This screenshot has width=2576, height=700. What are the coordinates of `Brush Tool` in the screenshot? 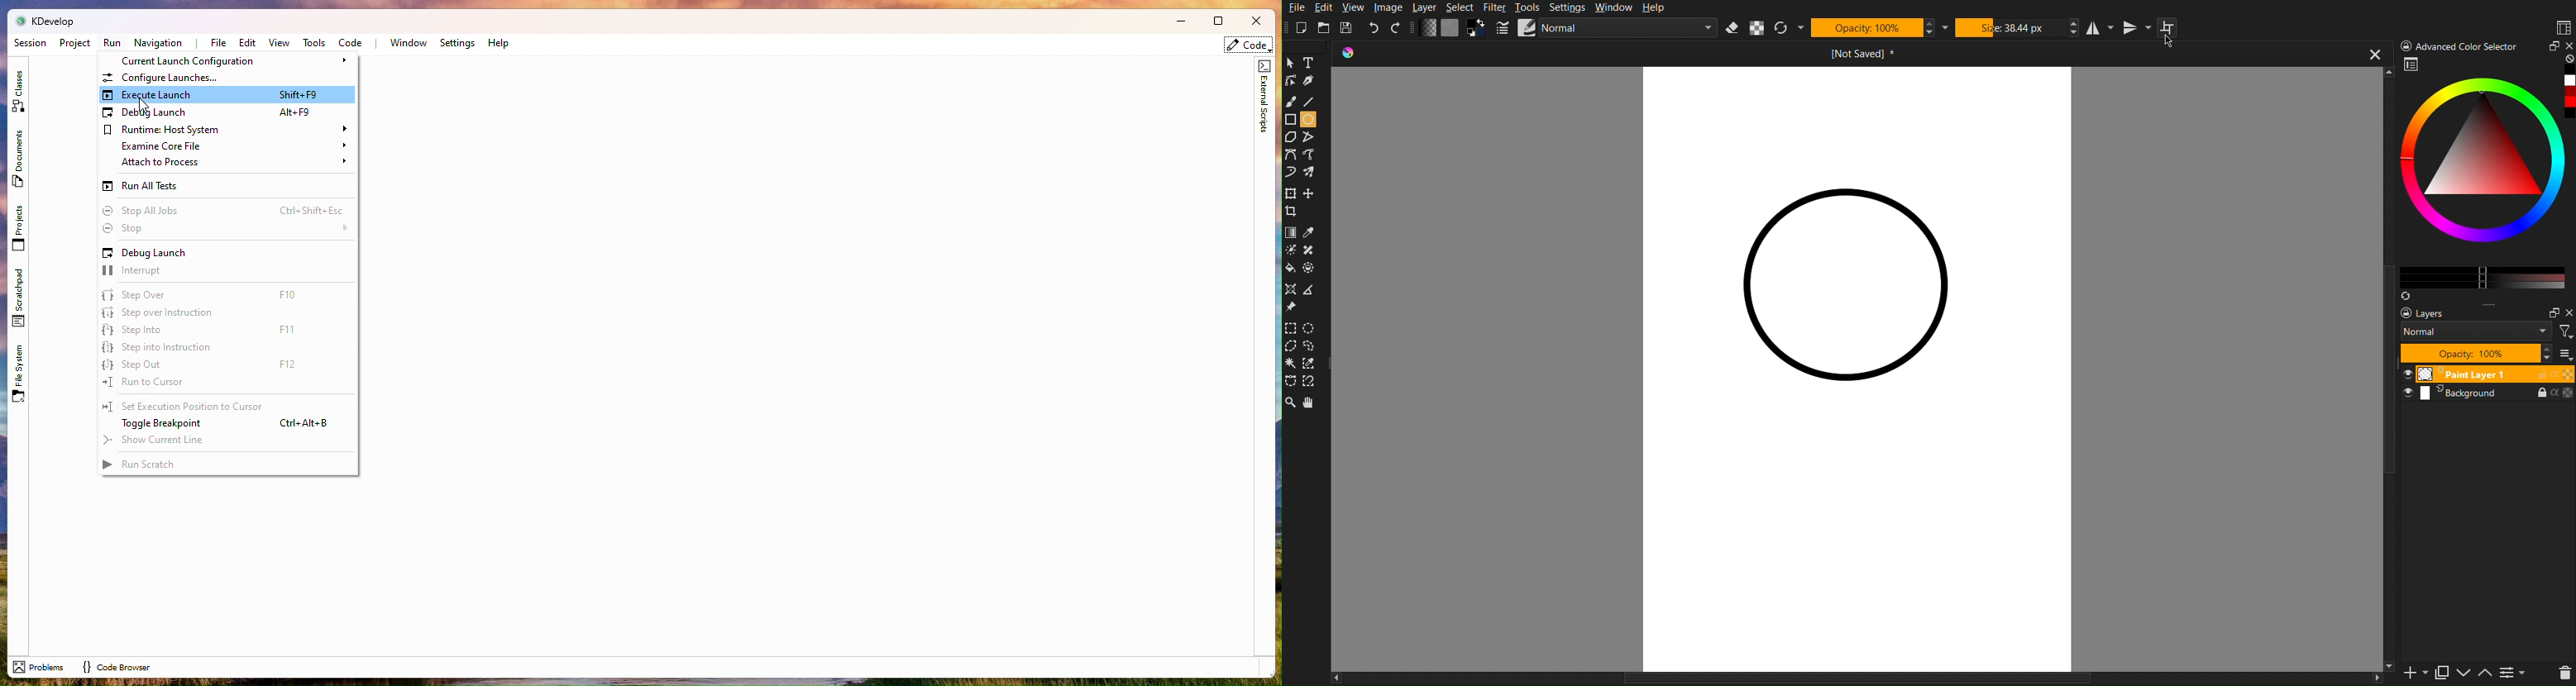 It's located at (1291, 100).